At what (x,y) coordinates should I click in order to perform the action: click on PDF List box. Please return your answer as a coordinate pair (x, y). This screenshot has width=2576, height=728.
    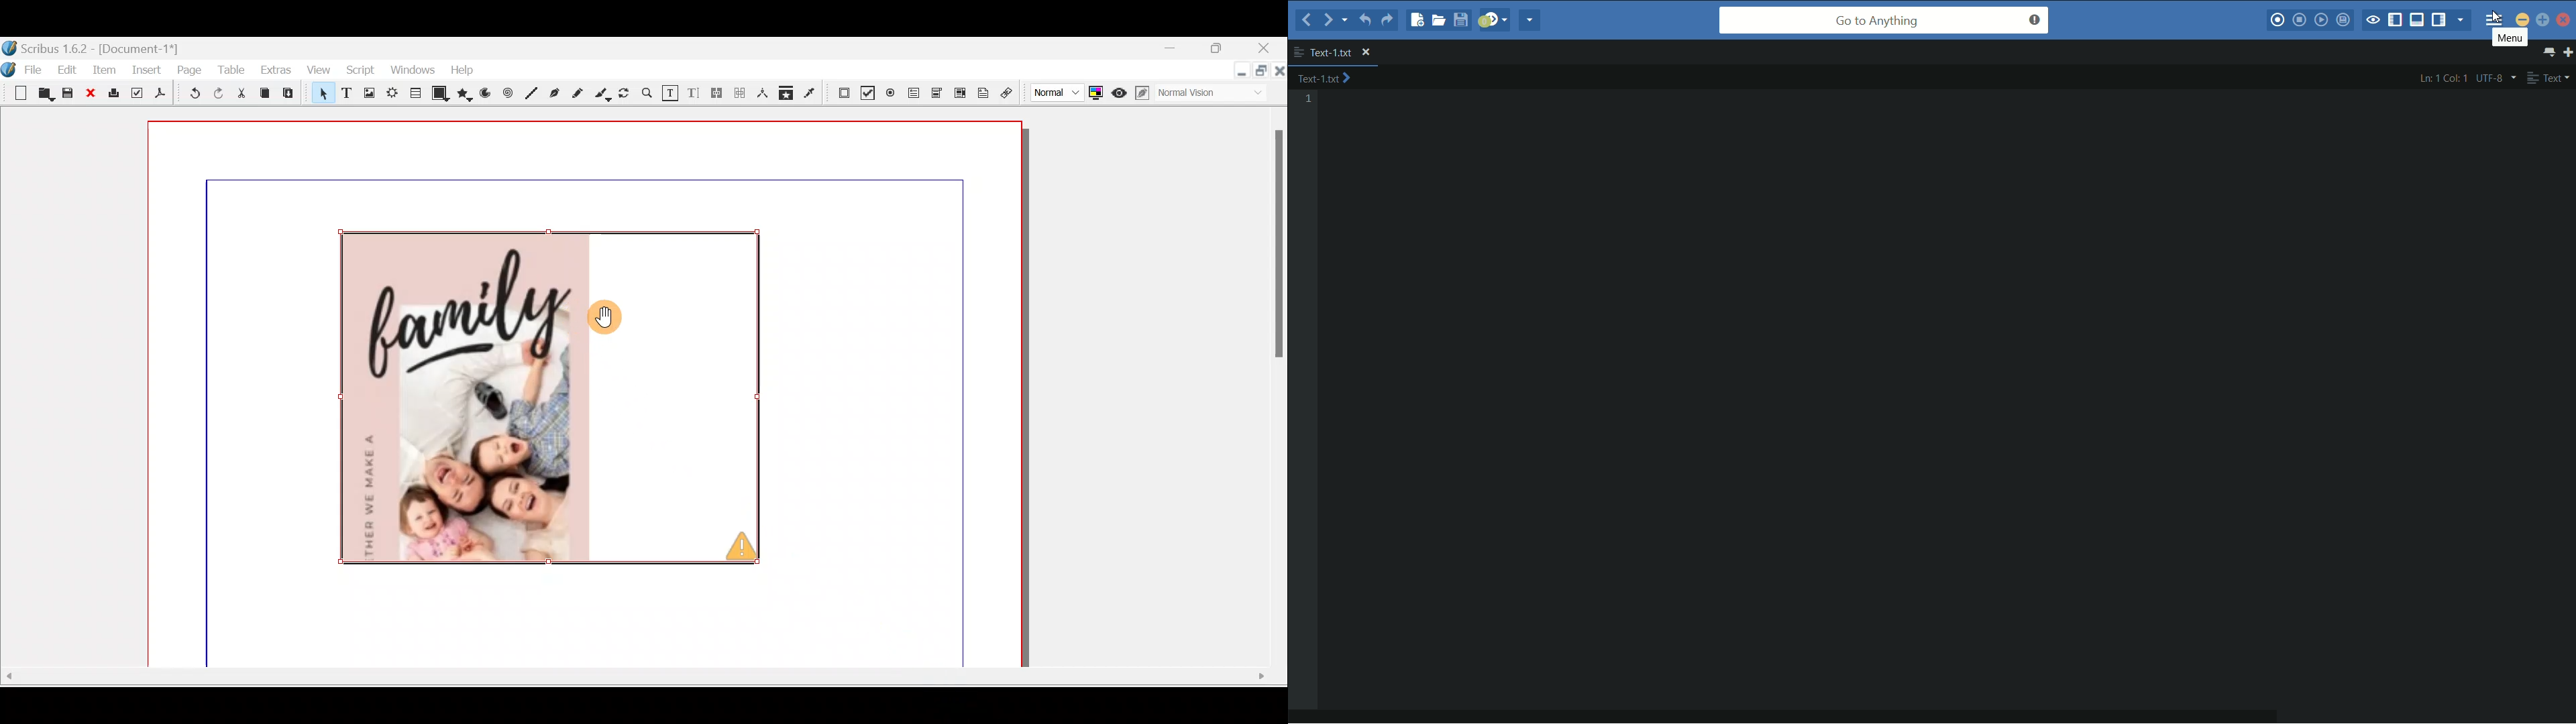
    Looking at the image, I should click on (960, 91).